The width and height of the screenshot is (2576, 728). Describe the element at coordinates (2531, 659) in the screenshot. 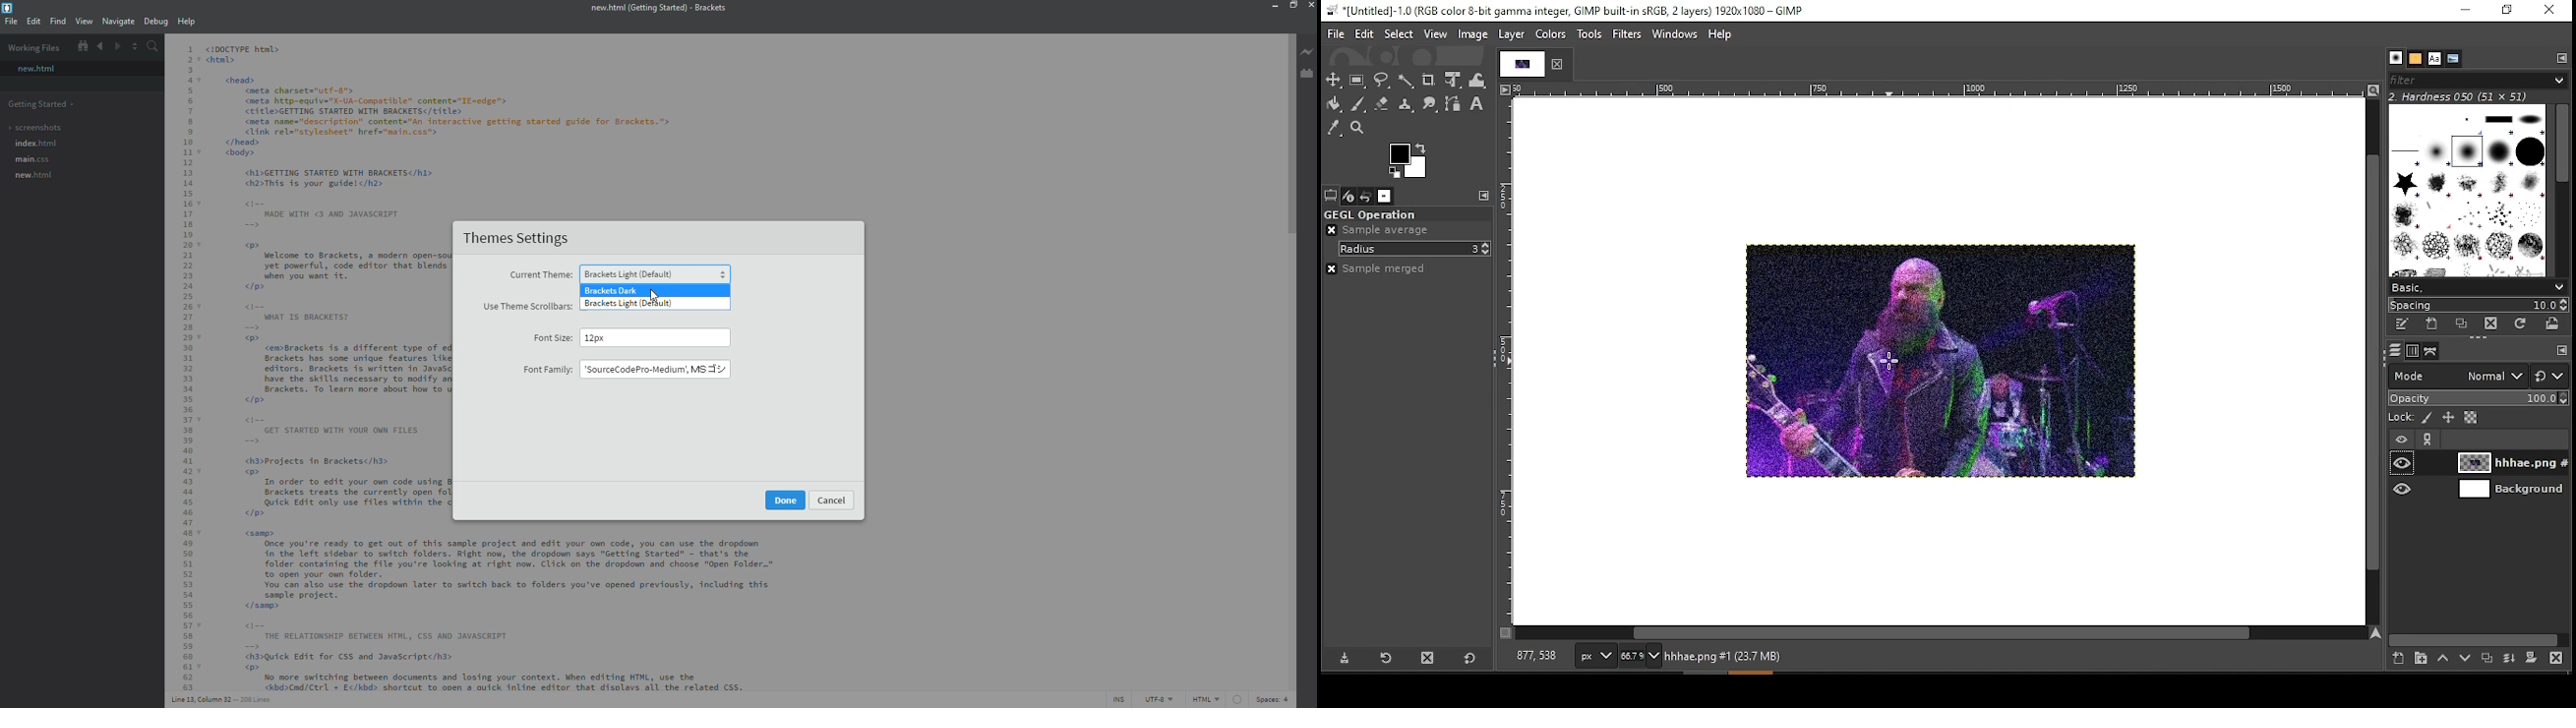

I see `add a mask` at that location.